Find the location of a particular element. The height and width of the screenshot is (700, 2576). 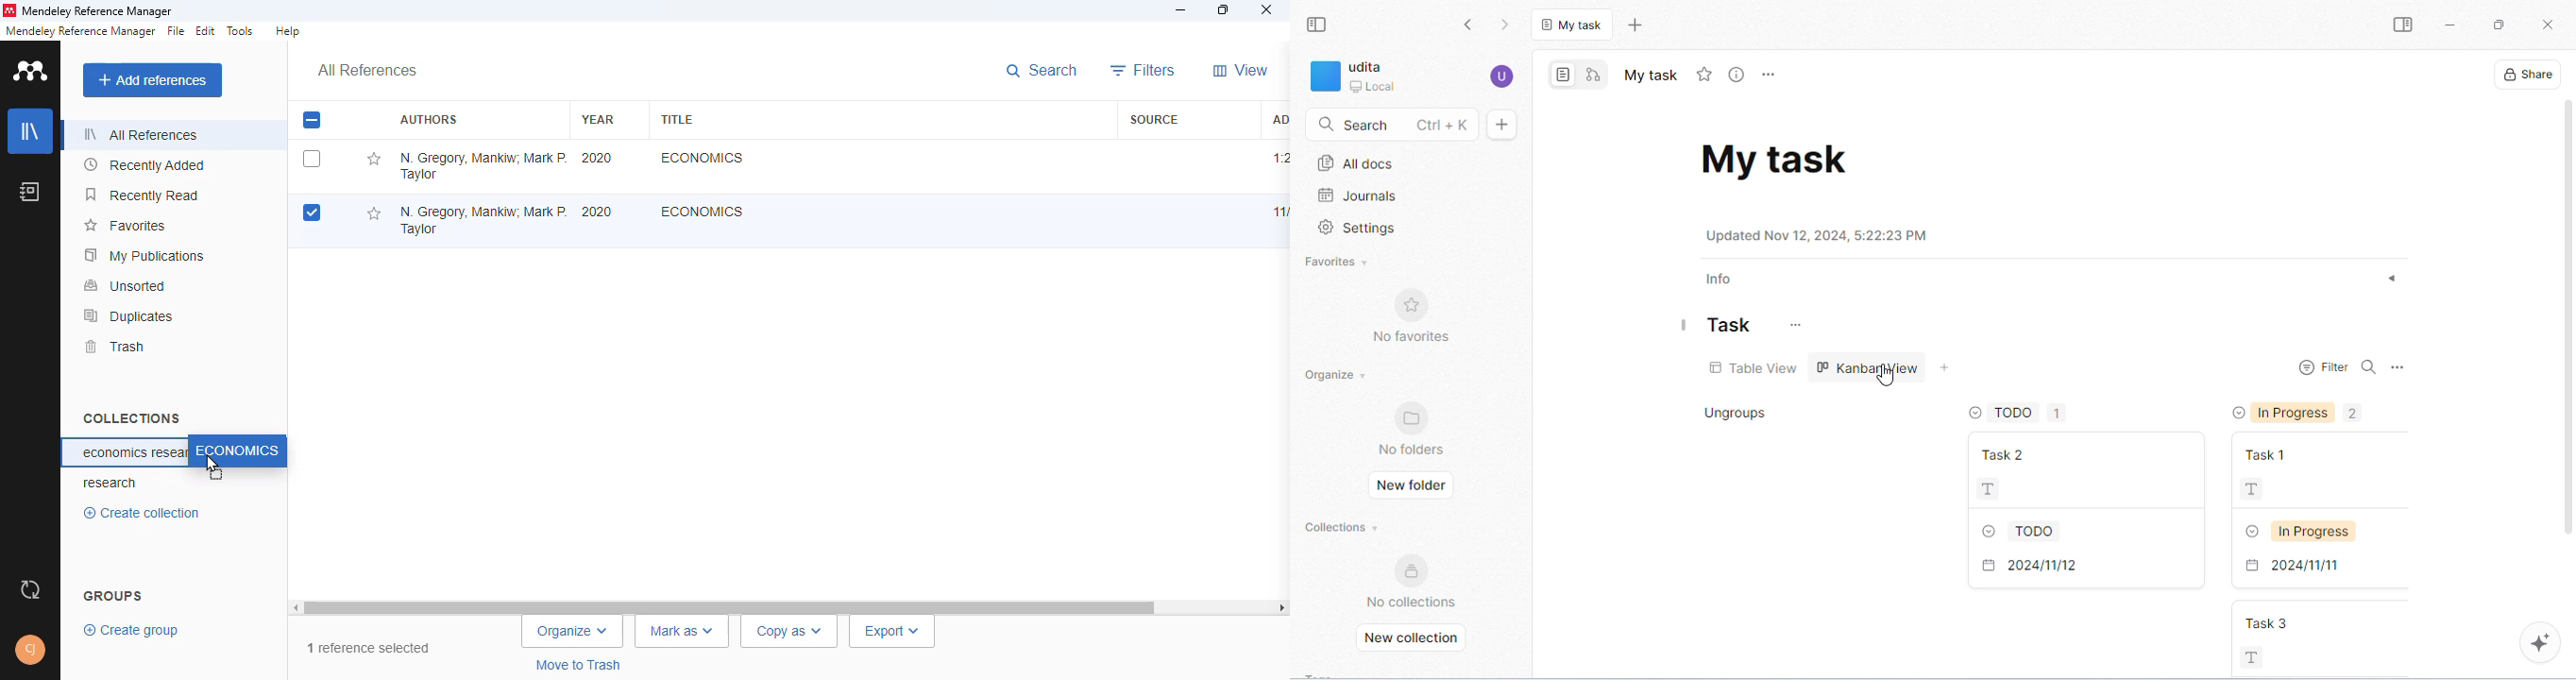

info is located at coordinates (1723, 277).